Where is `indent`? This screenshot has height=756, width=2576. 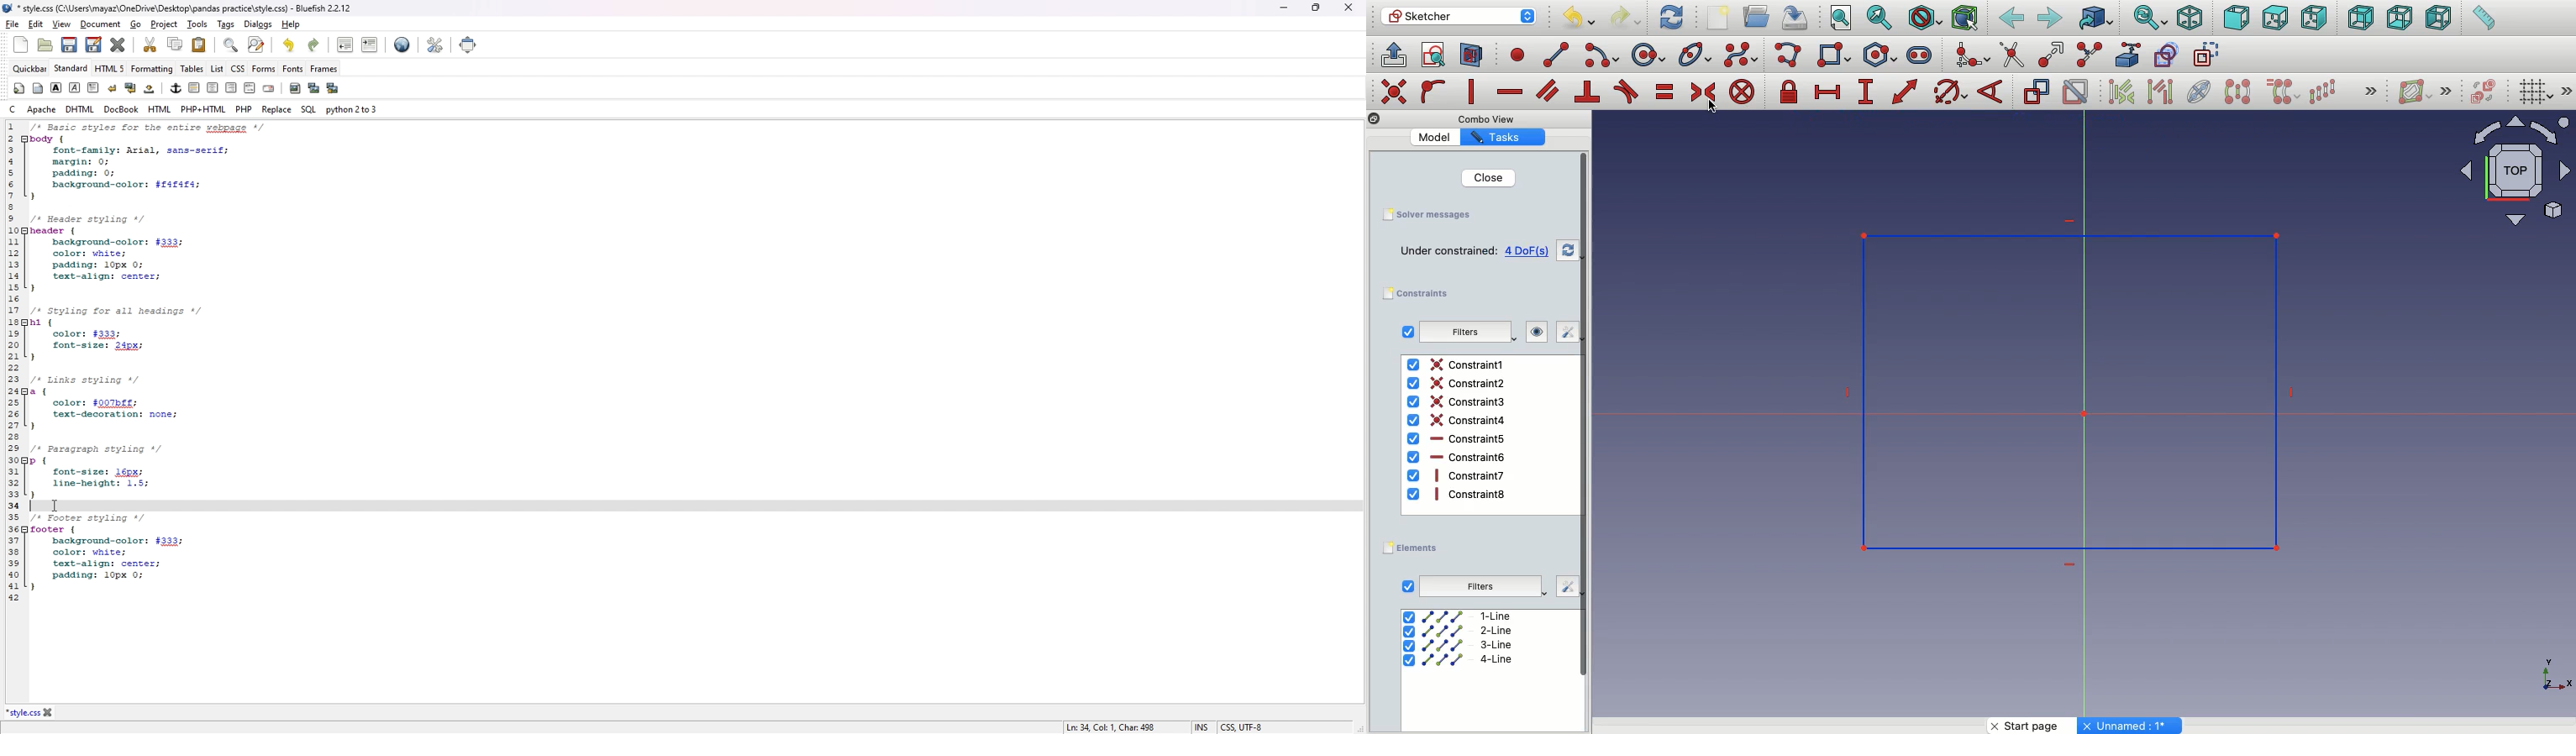 indent is located at coordinates (370, 45).